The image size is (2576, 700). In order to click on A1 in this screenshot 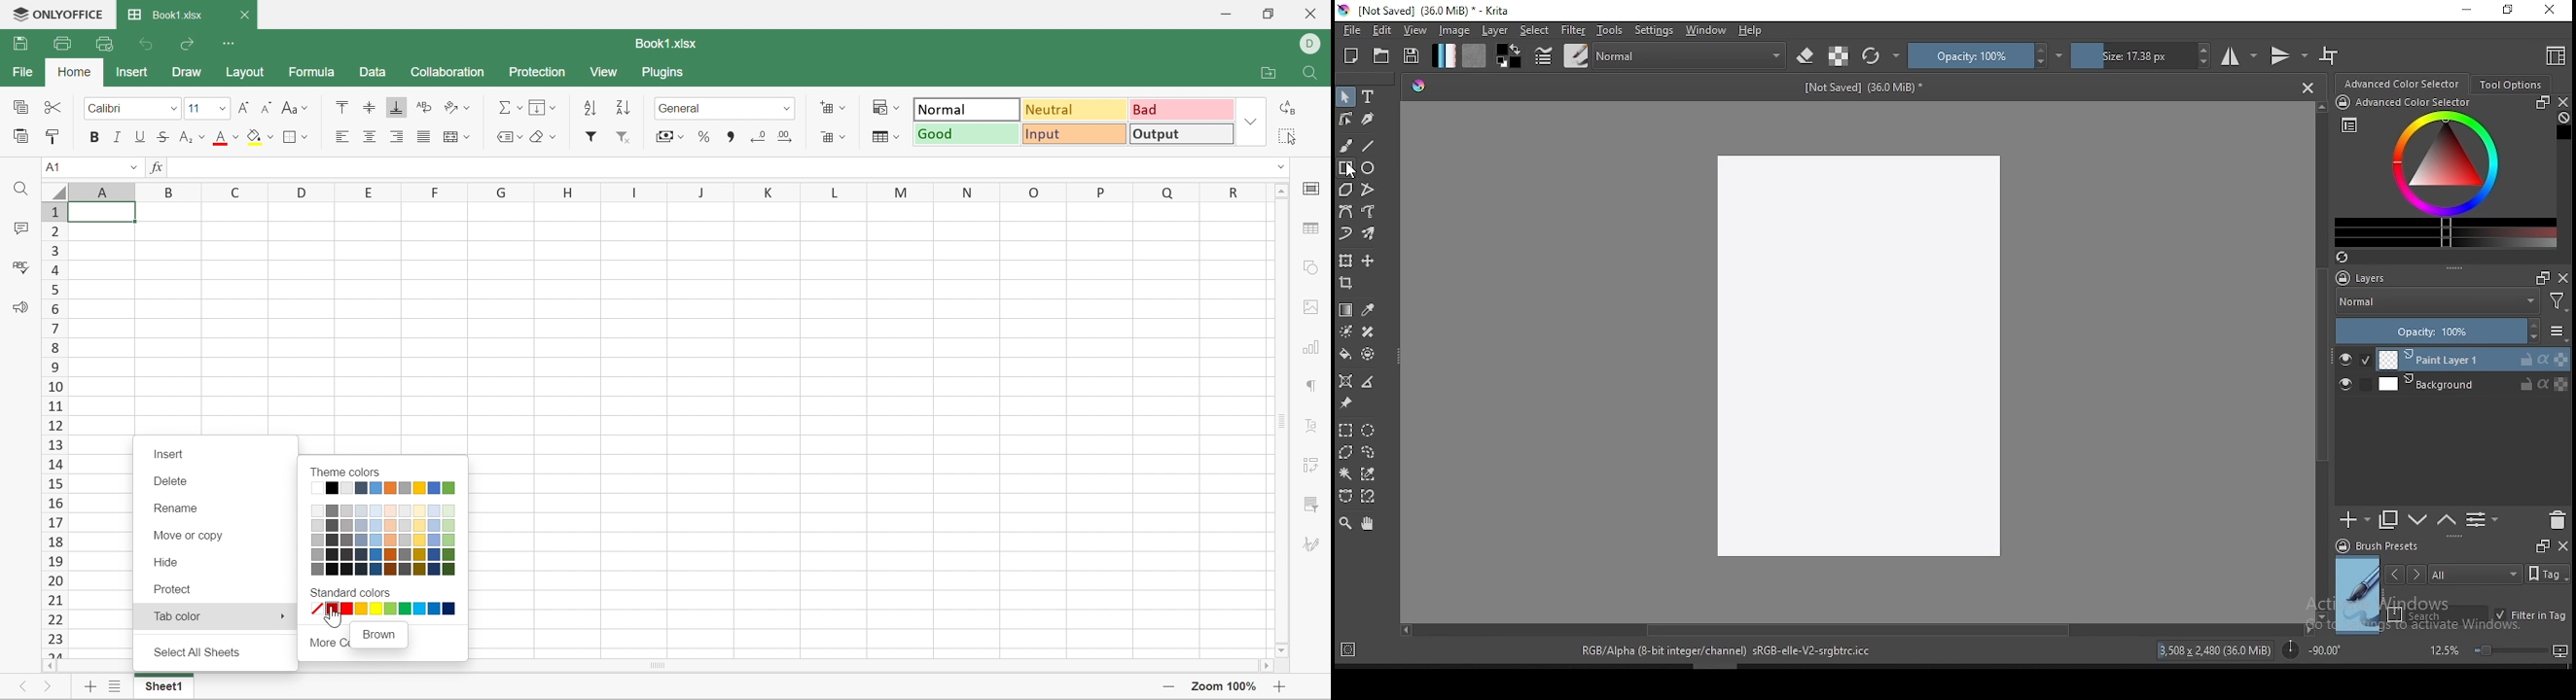, I will do `click(55, 168)`.